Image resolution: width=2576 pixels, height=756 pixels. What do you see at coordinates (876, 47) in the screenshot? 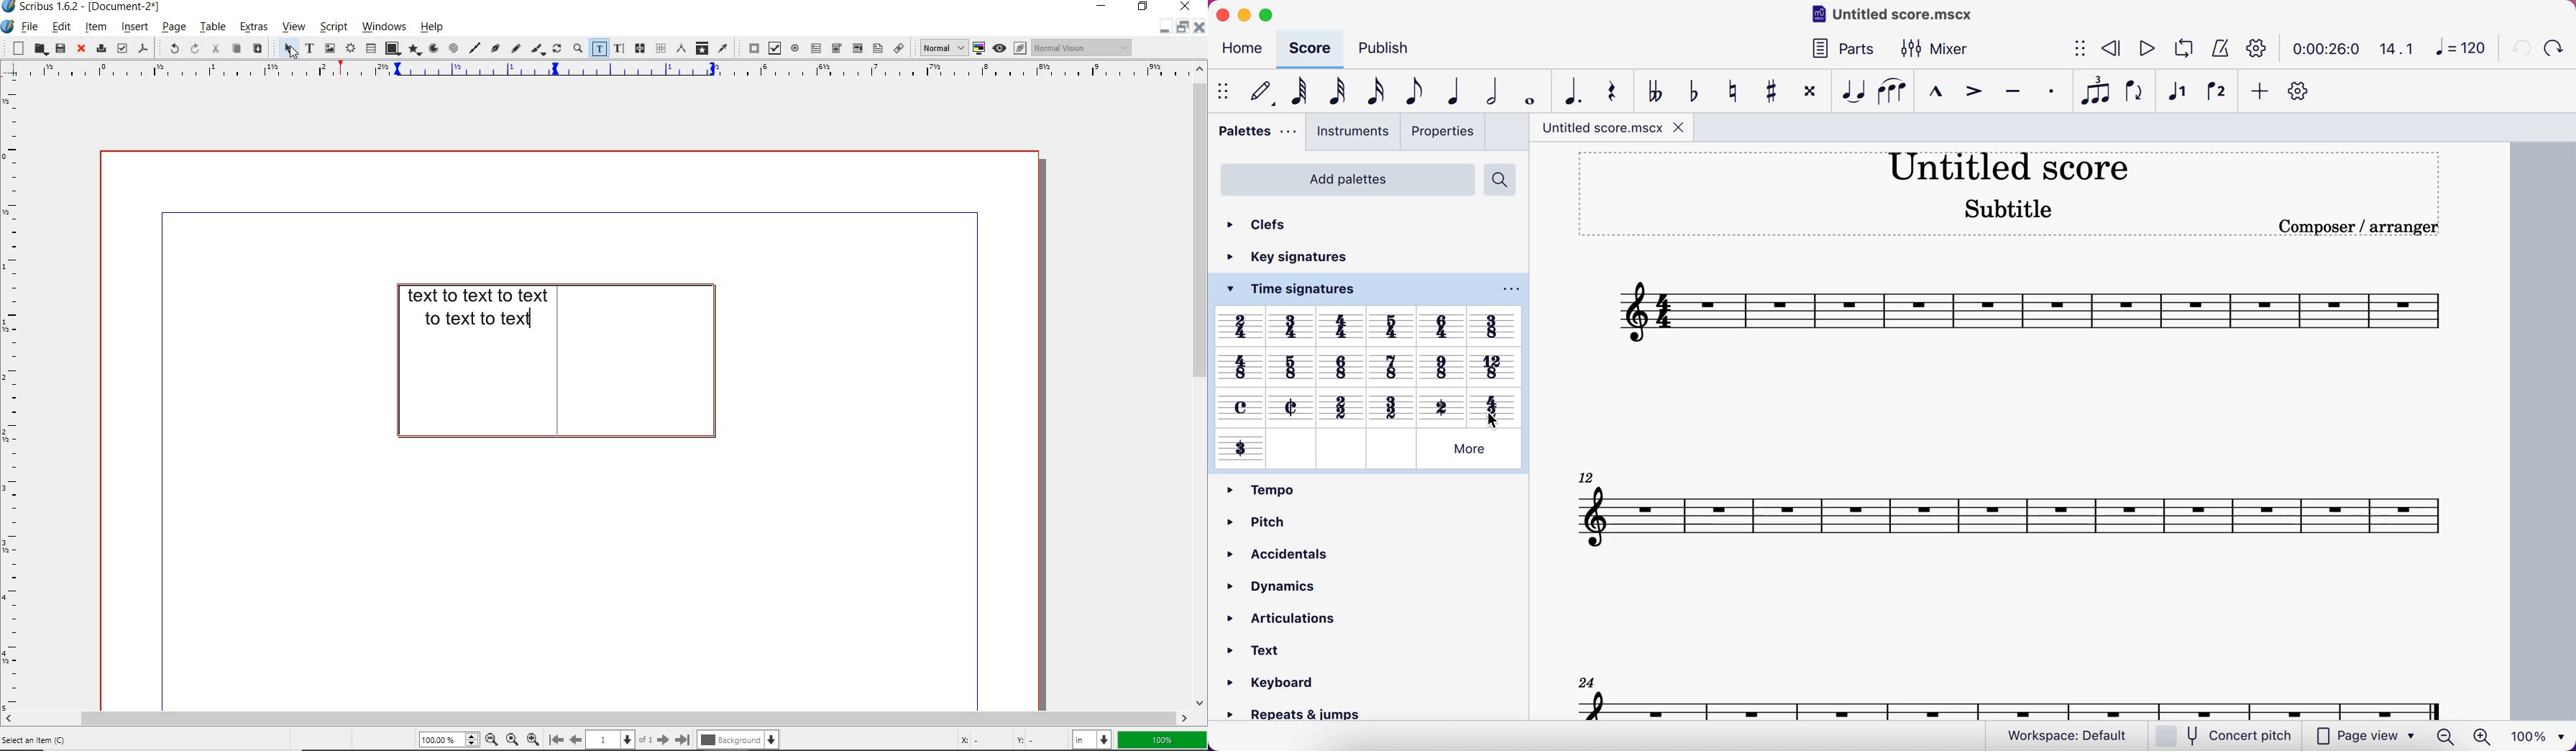
I see `pdf list box` at bounding box center [876, 47].